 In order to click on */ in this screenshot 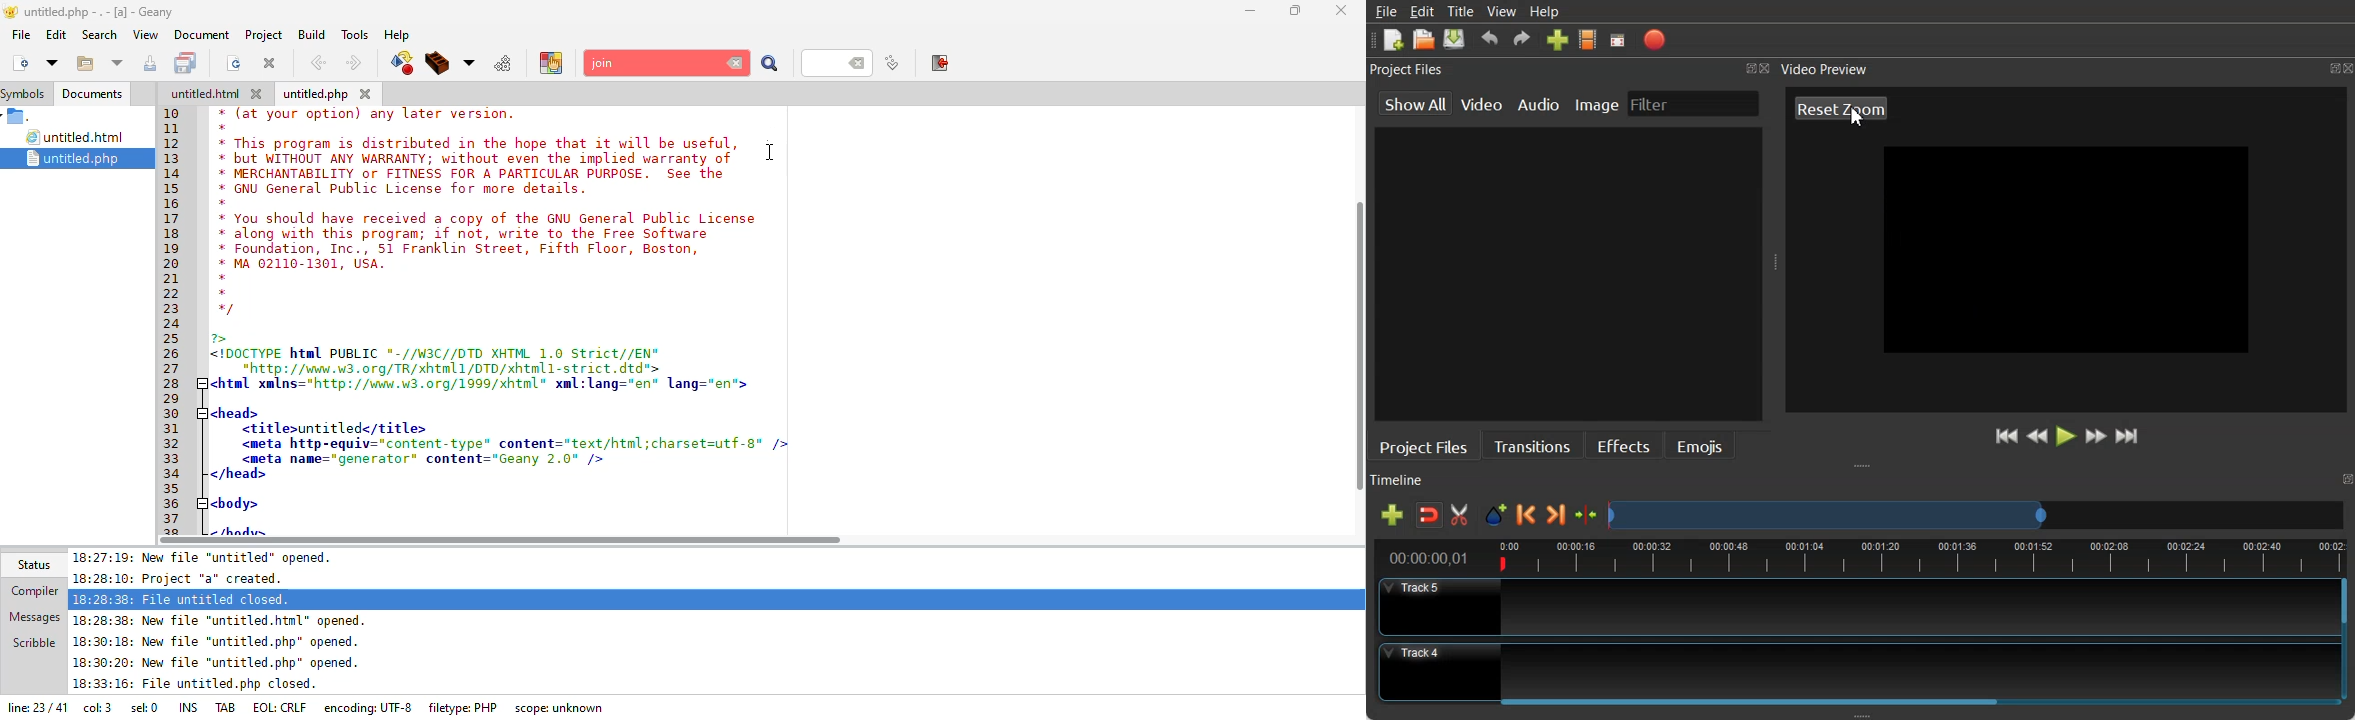, I will do `click(226, 310)`.